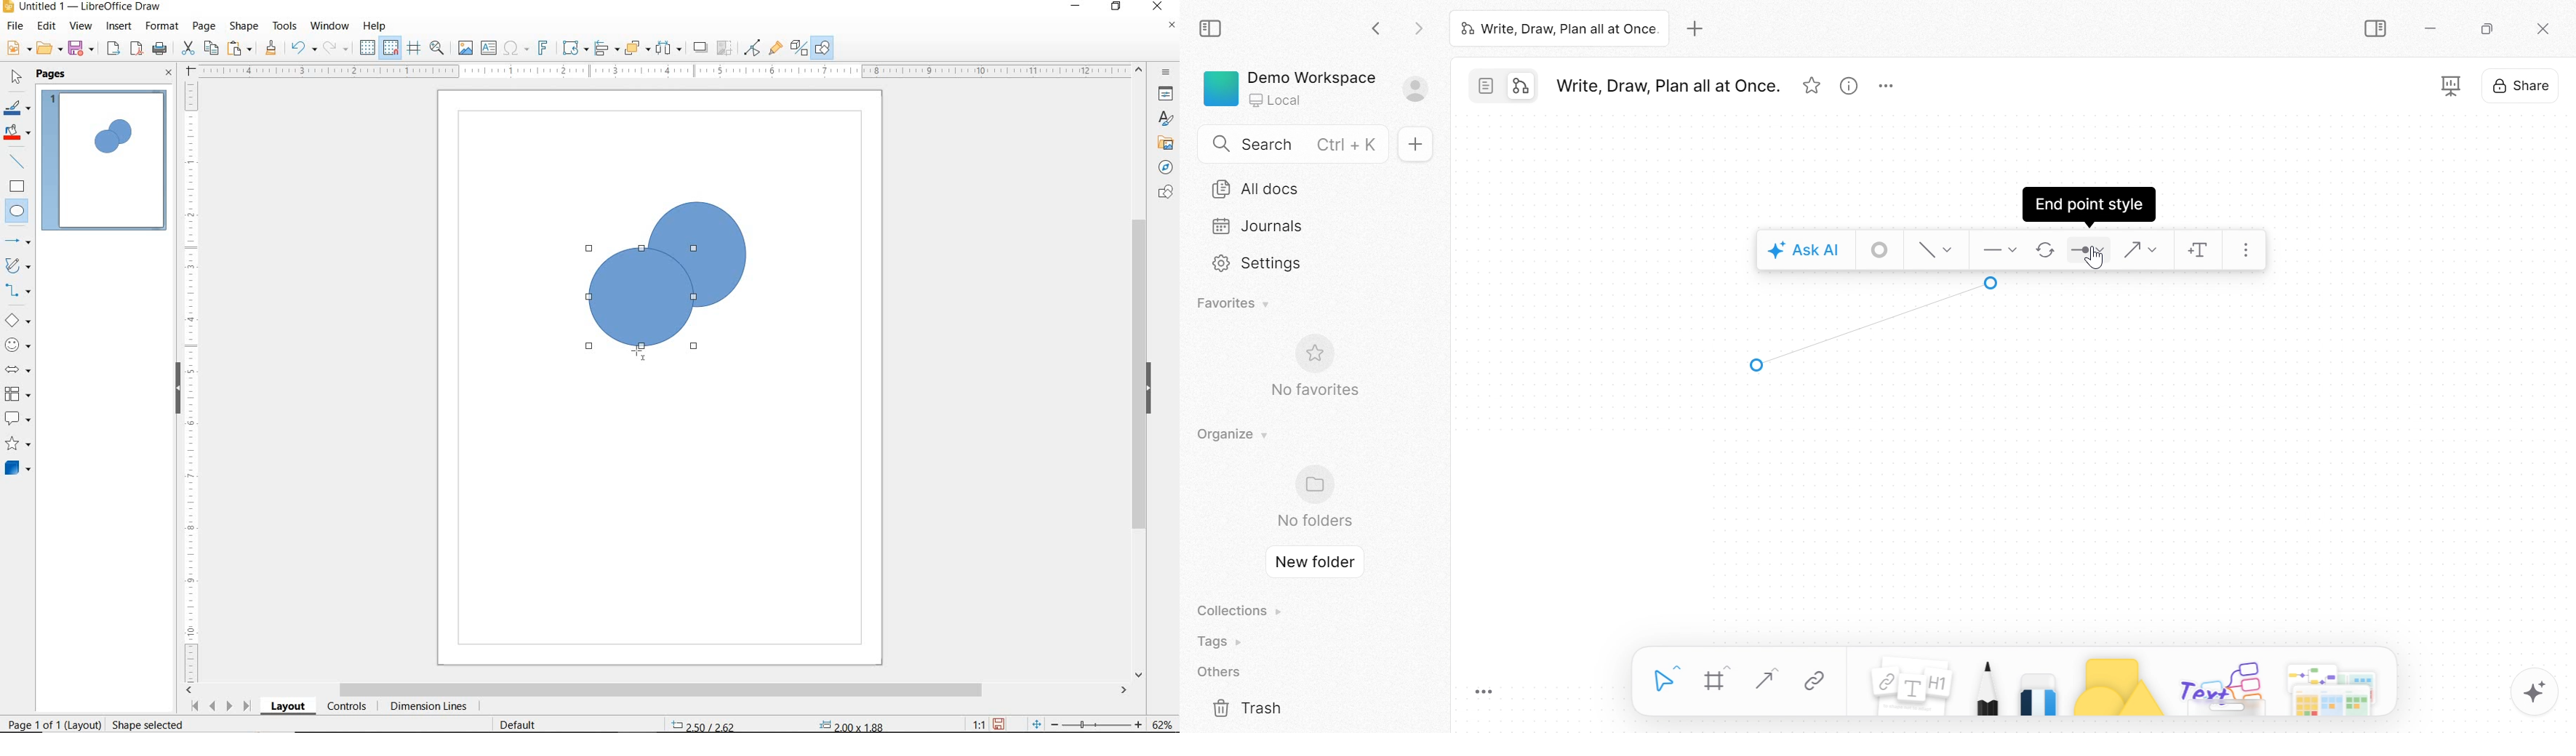 Image resolution: width=2576 pixels, height=756 pixels. I want to click on VIEW, so click(81, 27).